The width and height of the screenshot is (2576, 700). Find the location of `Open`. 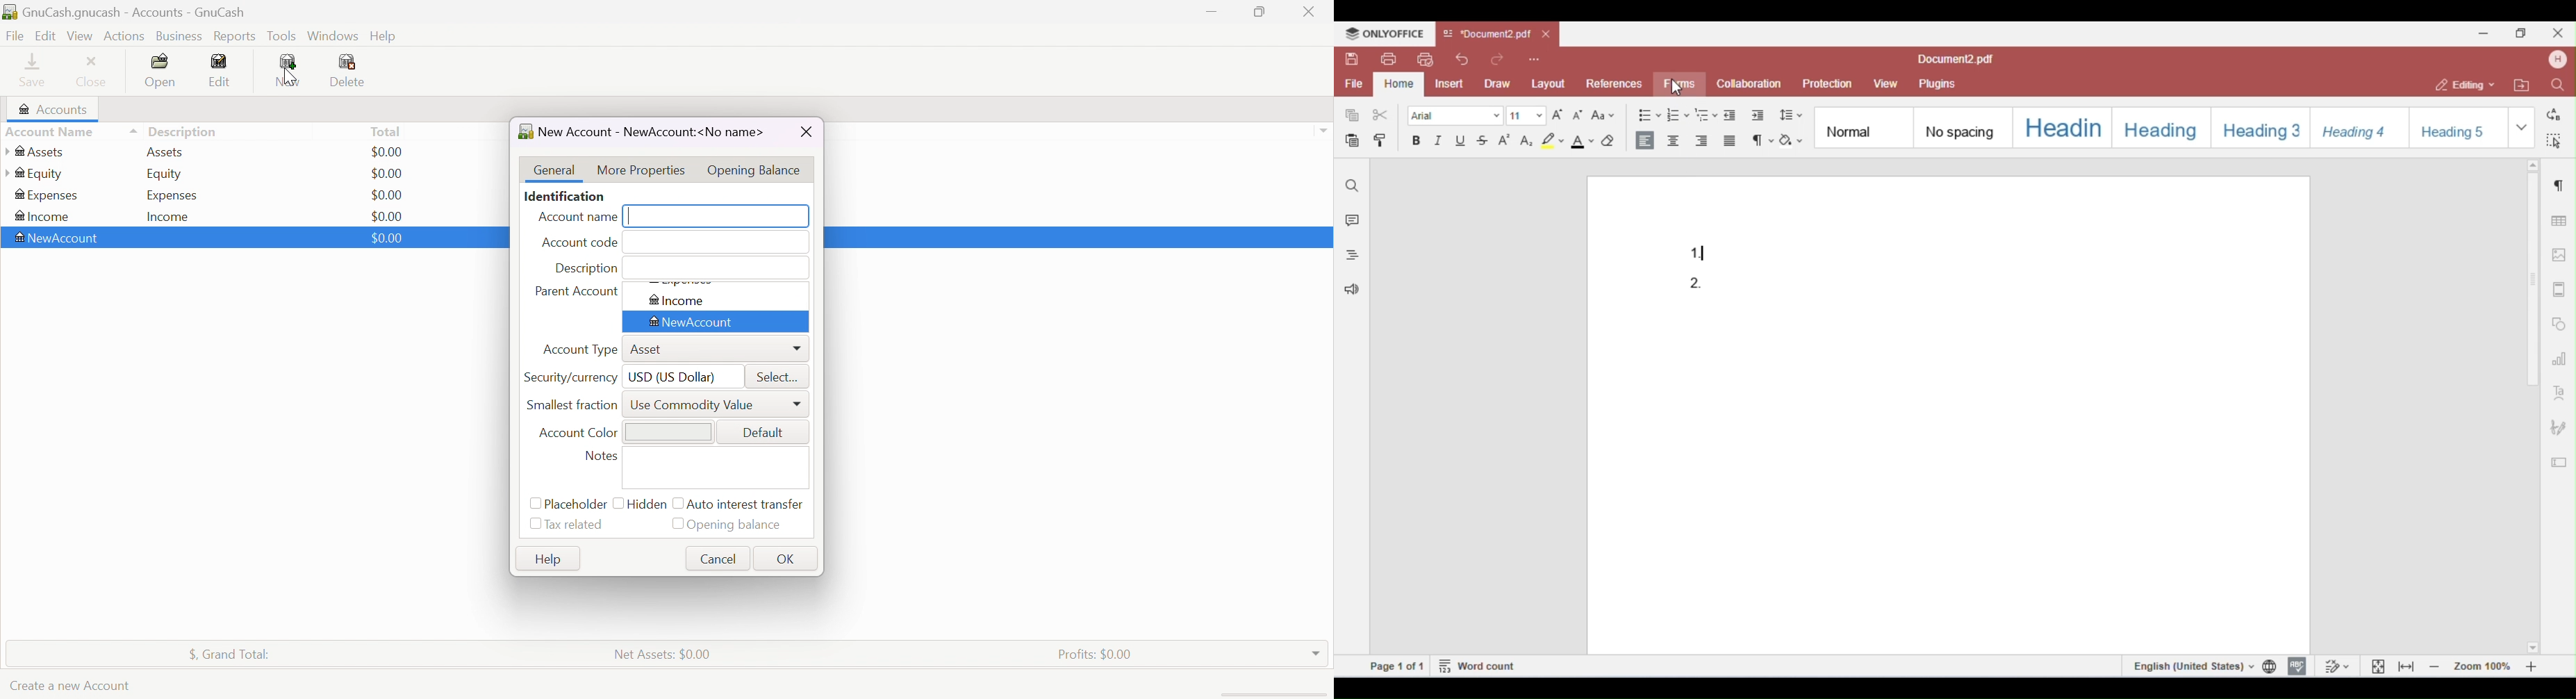

Open is located at coordinates (163, 72).